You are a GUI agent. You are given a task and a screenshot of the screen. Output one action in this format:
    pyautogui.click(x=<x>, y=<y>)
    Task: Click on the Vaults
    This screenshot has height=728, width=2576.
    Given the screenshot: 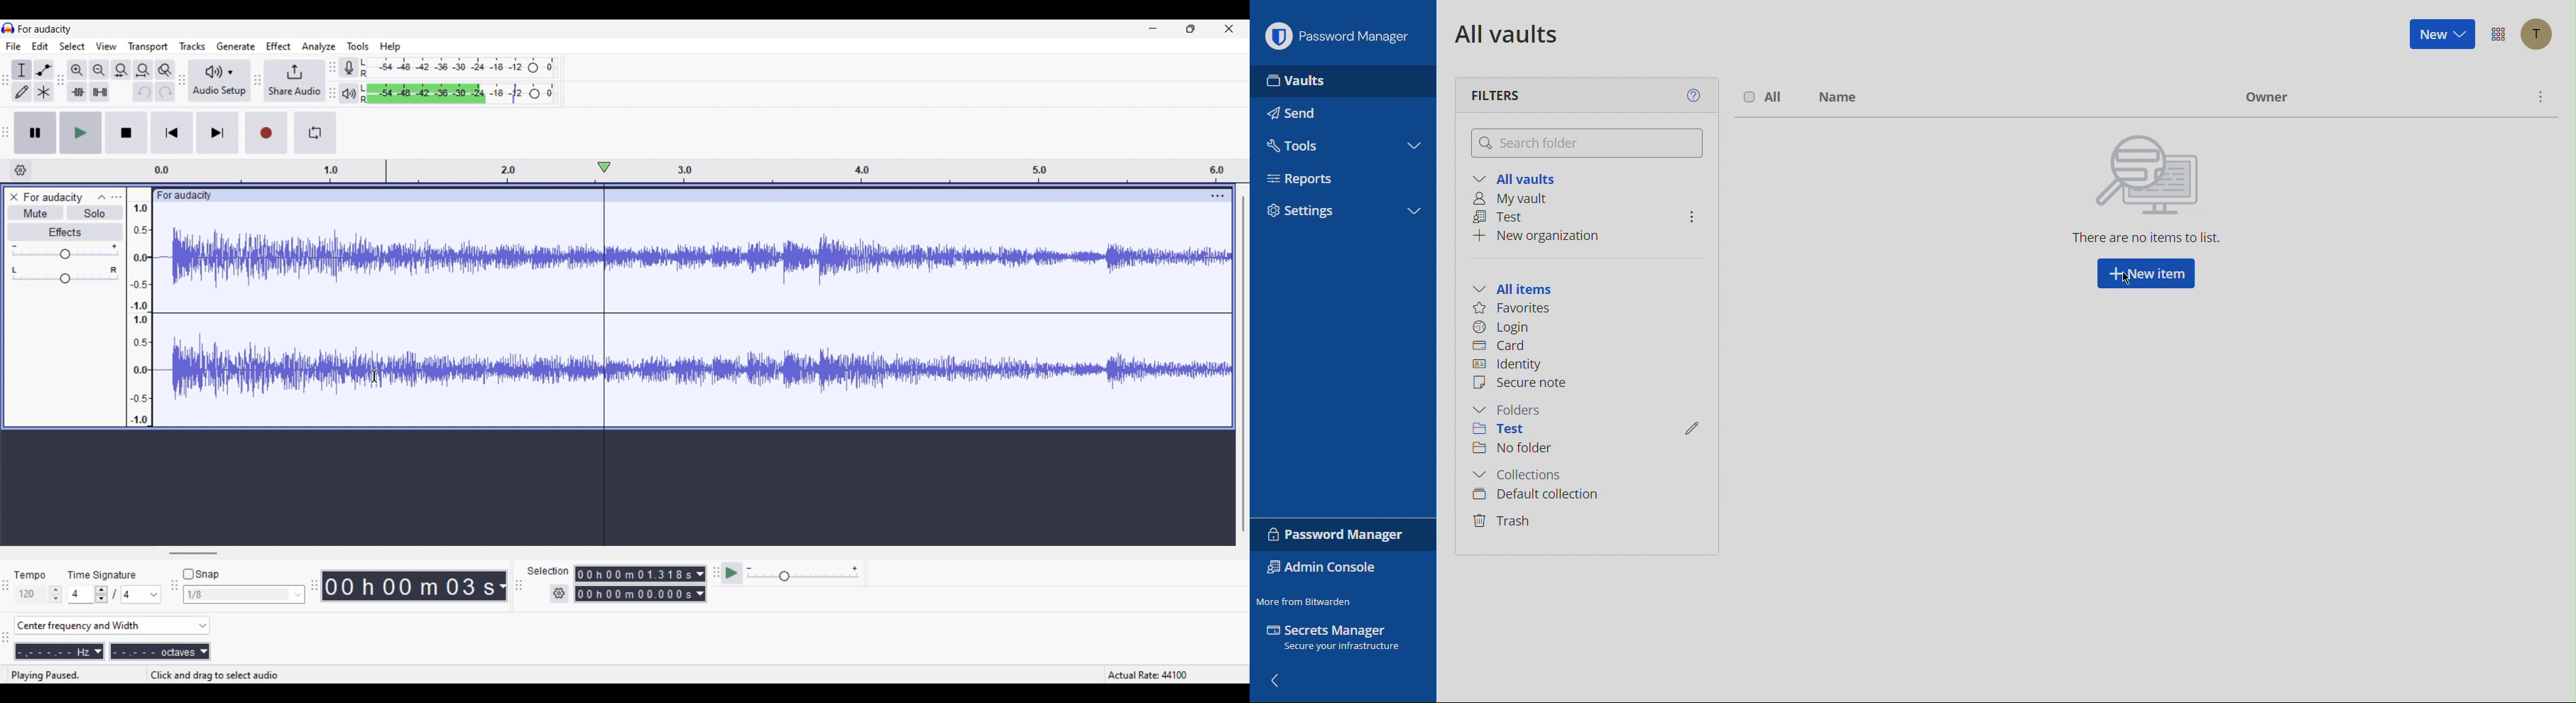 What is the action you would take?
    pyautogui.click(x=1300, y=78)
    